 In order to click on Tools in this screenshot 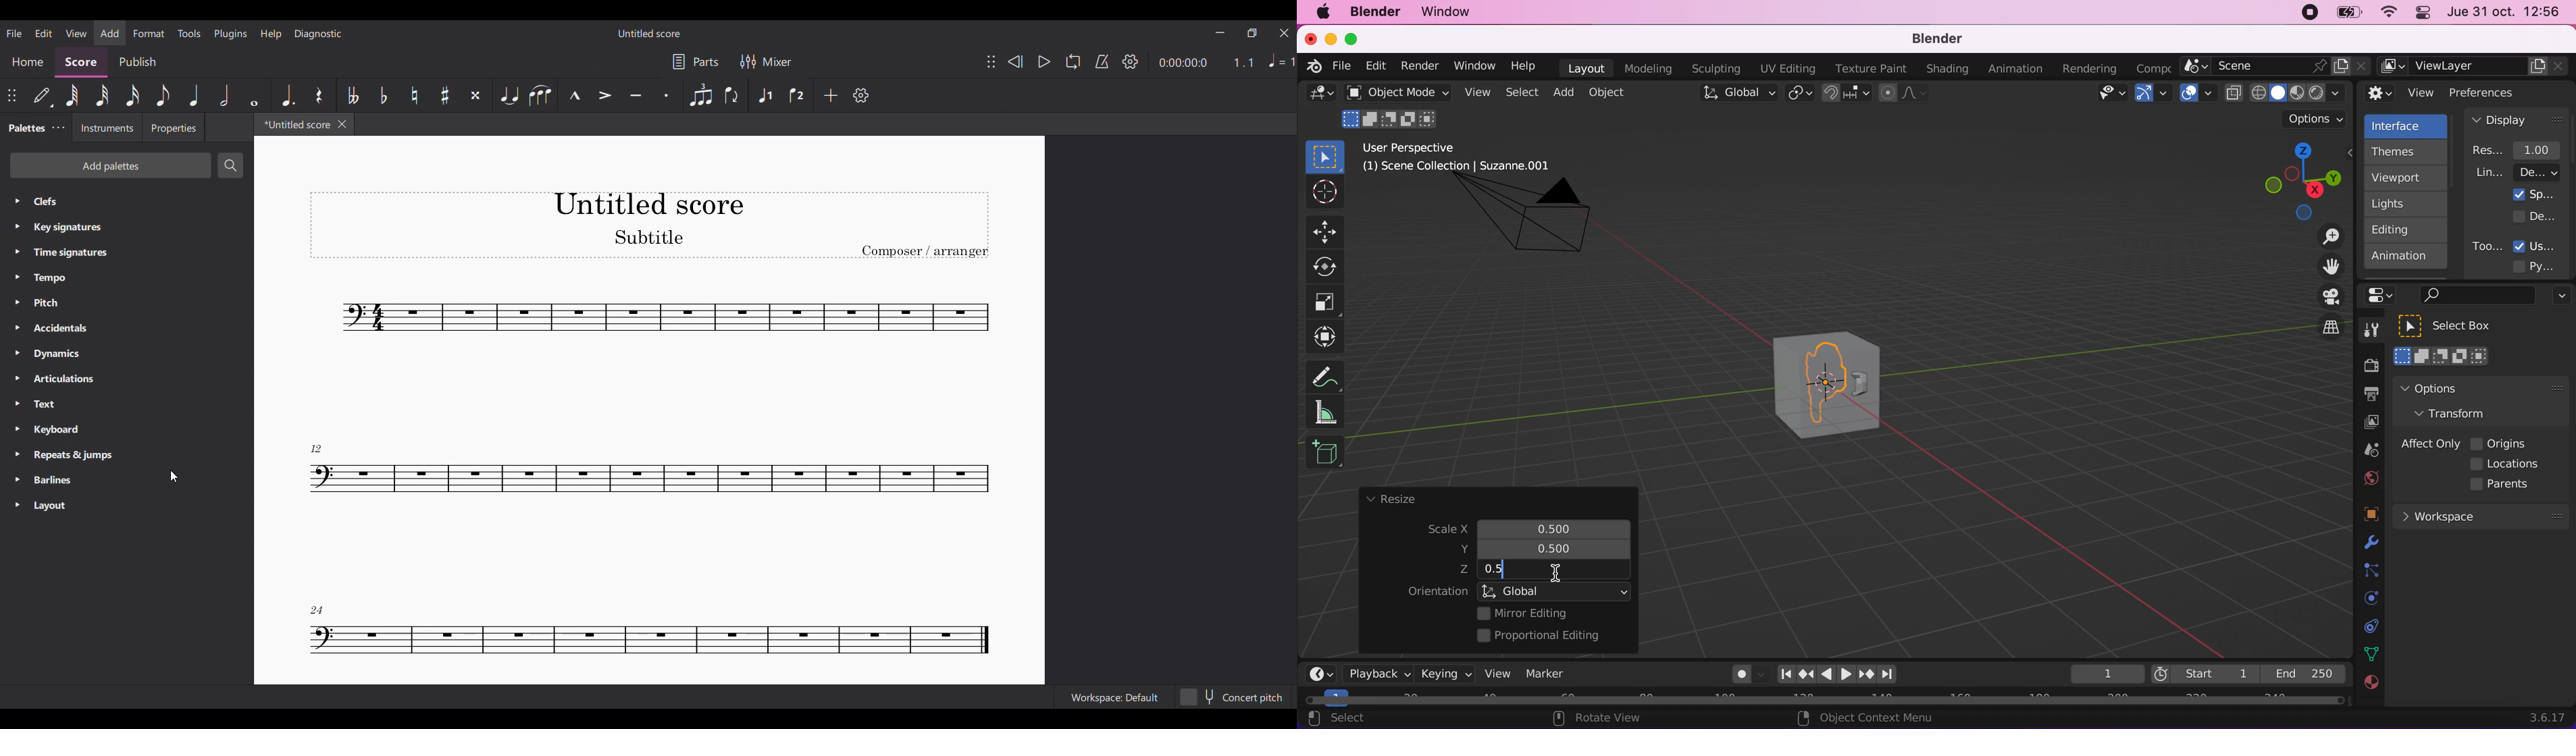, I will do `click(189, 33)`.